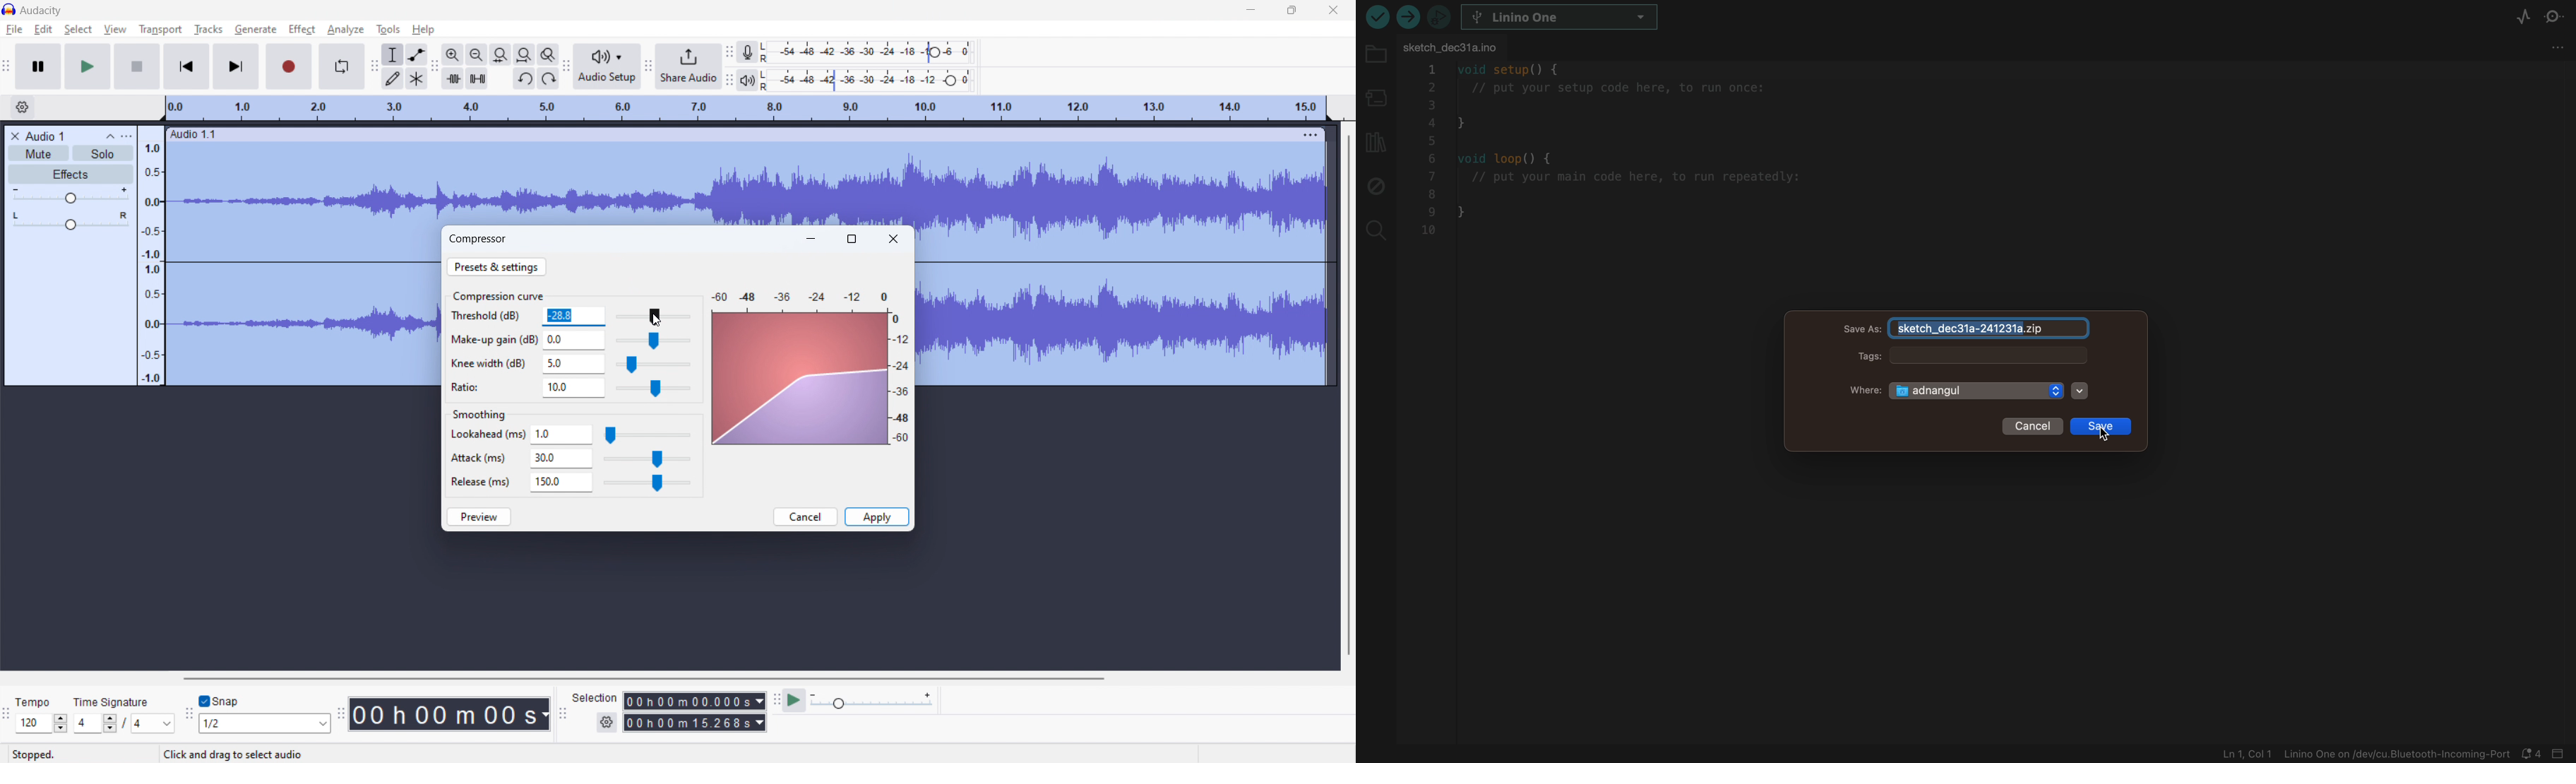  I want to click on zoom in, so click(453, 54).